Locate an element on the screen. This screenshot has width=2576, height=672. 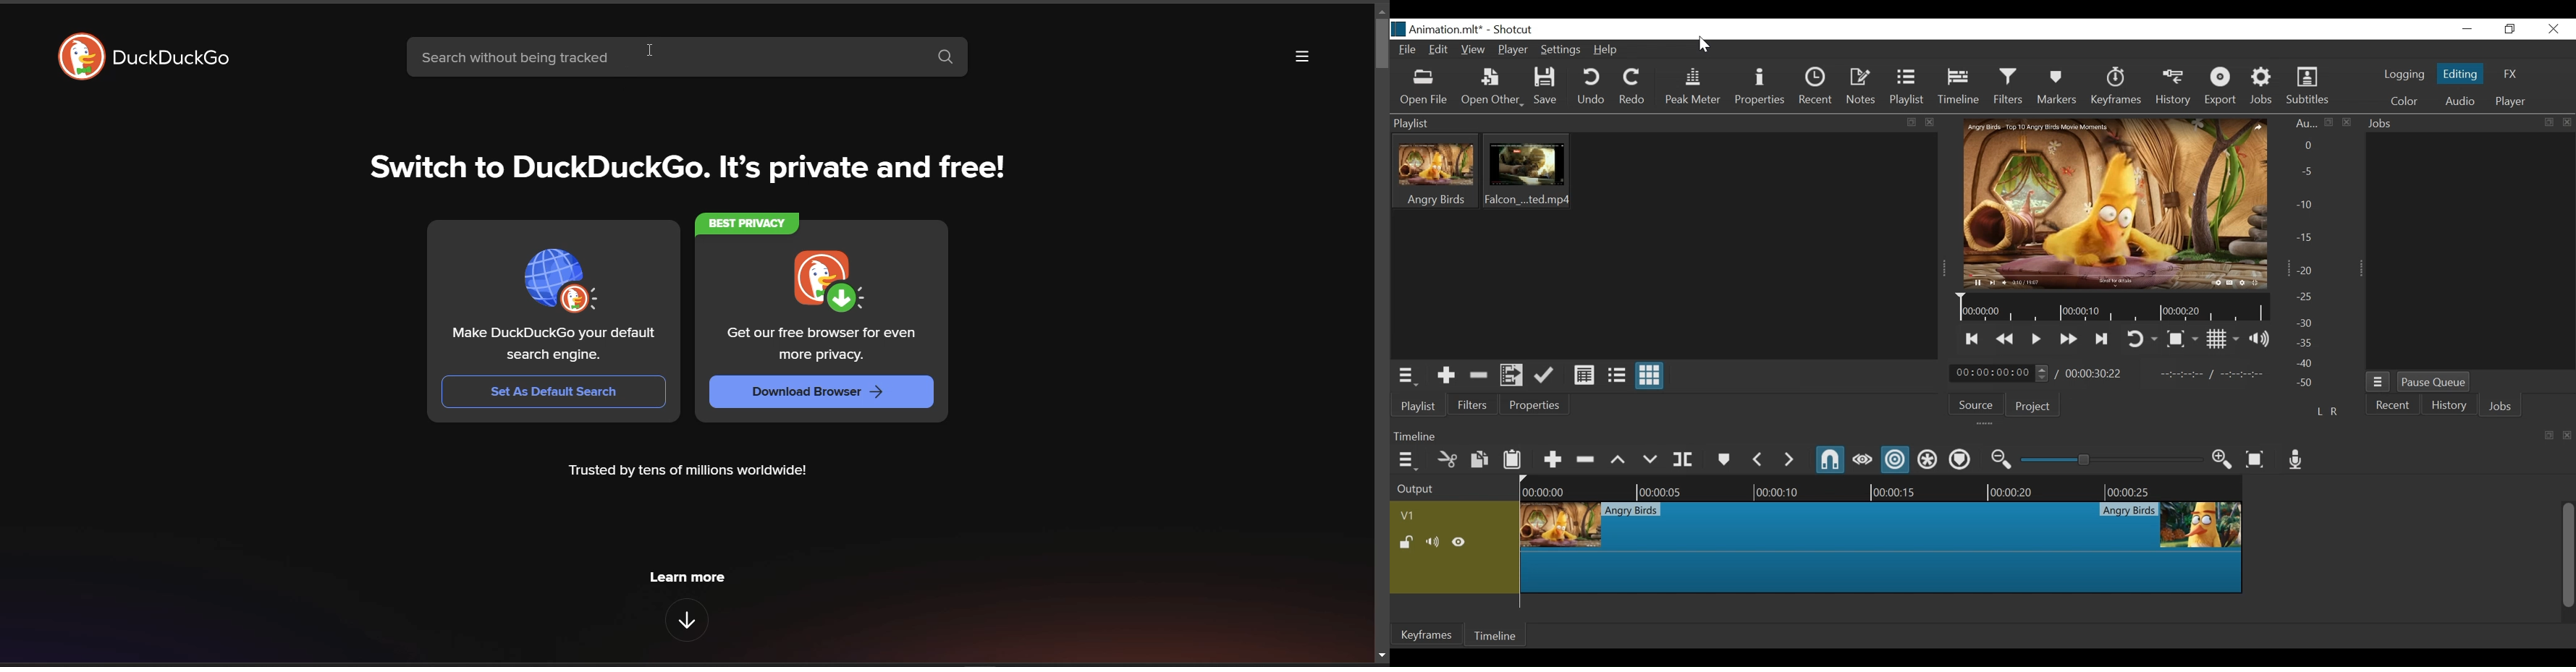
Scrub while dragging is located at coordinates (1862, 460).